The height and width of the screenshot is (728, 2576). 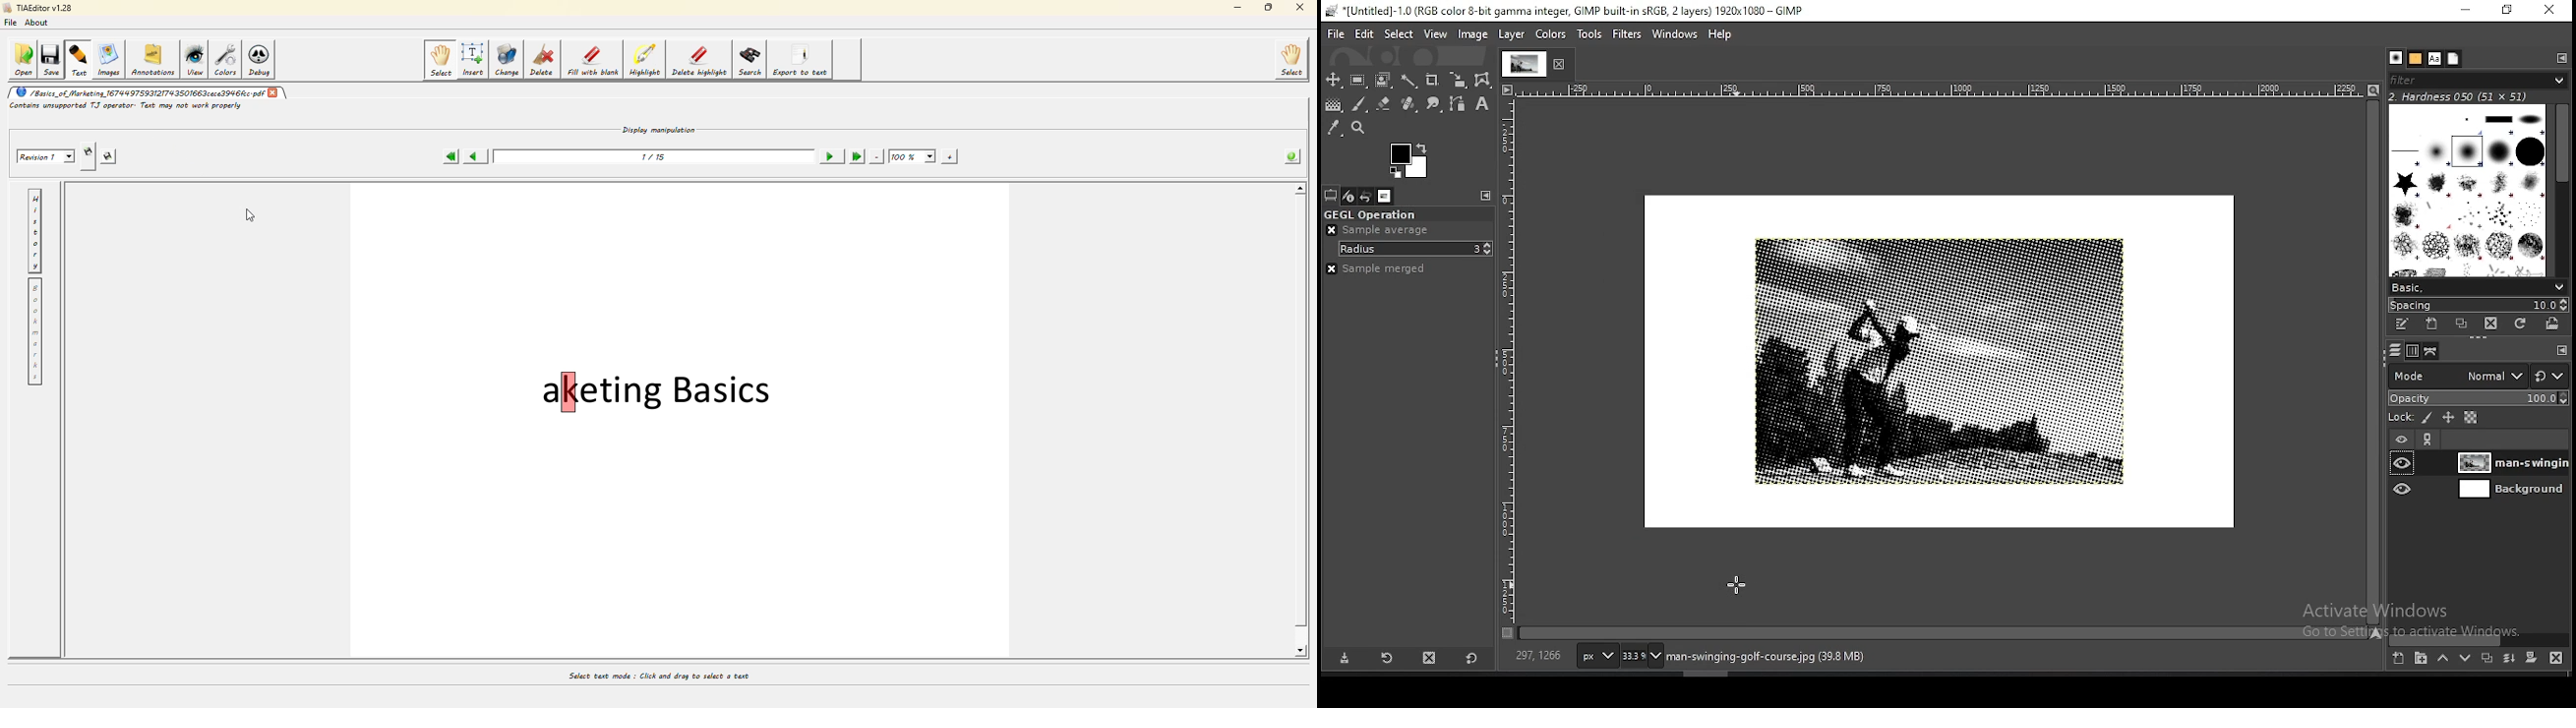 What do you see at coordinates (2460, 324) in the screenshot?
I see `duplicate brush` at bounding box center [2460, 324].